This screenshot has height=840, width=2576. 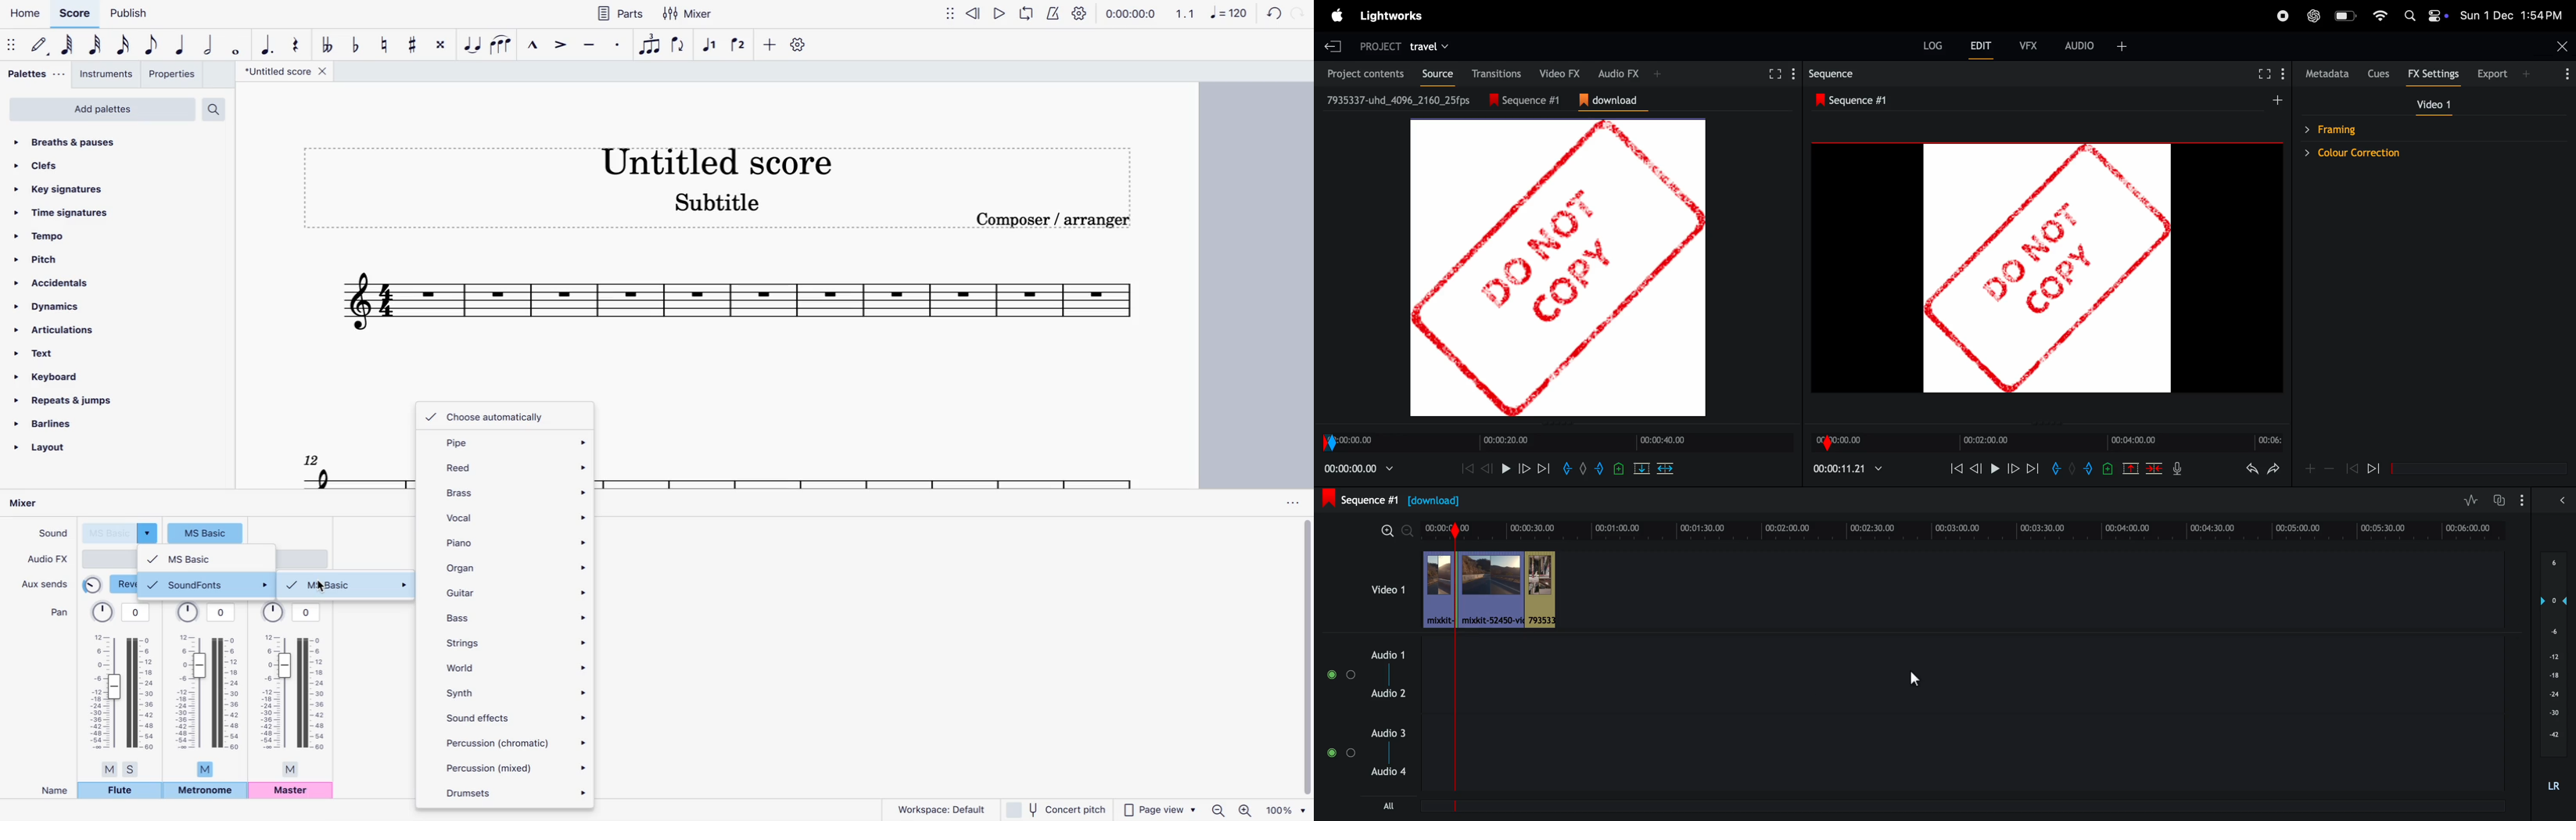 I want to click on colour correction, so click(x=2427, y=153).